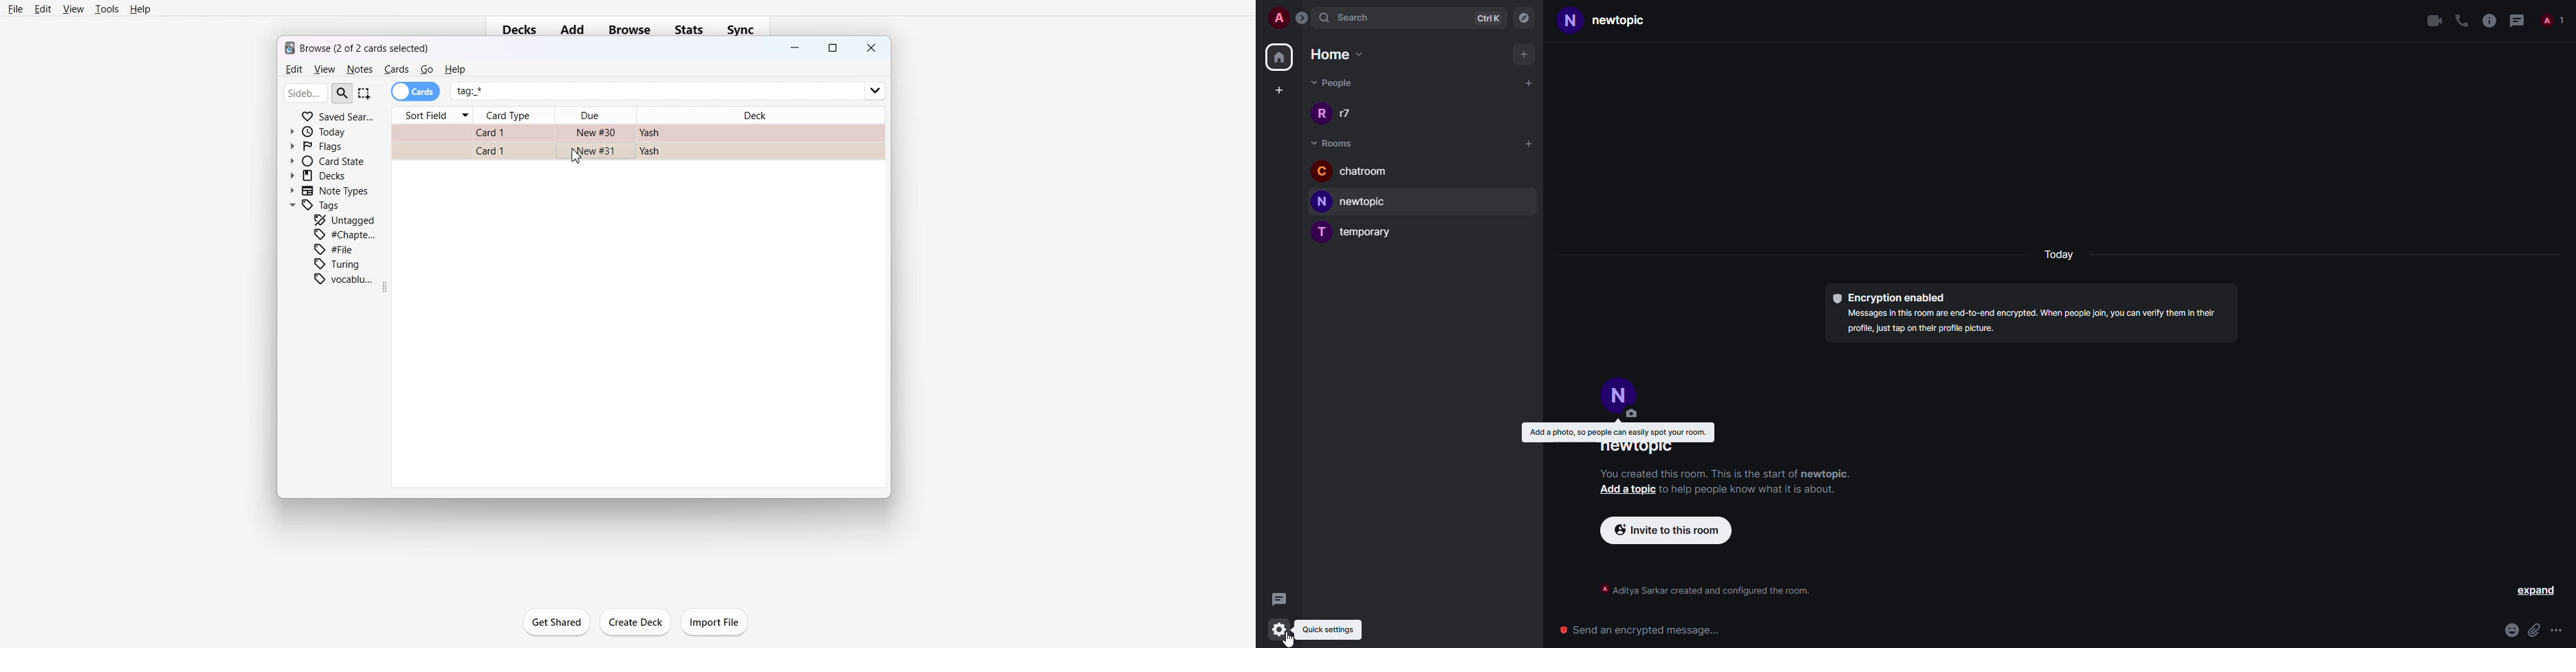 The height and width of the screenshot is (672, 2576). I want to click on info, so click(2489, 21).